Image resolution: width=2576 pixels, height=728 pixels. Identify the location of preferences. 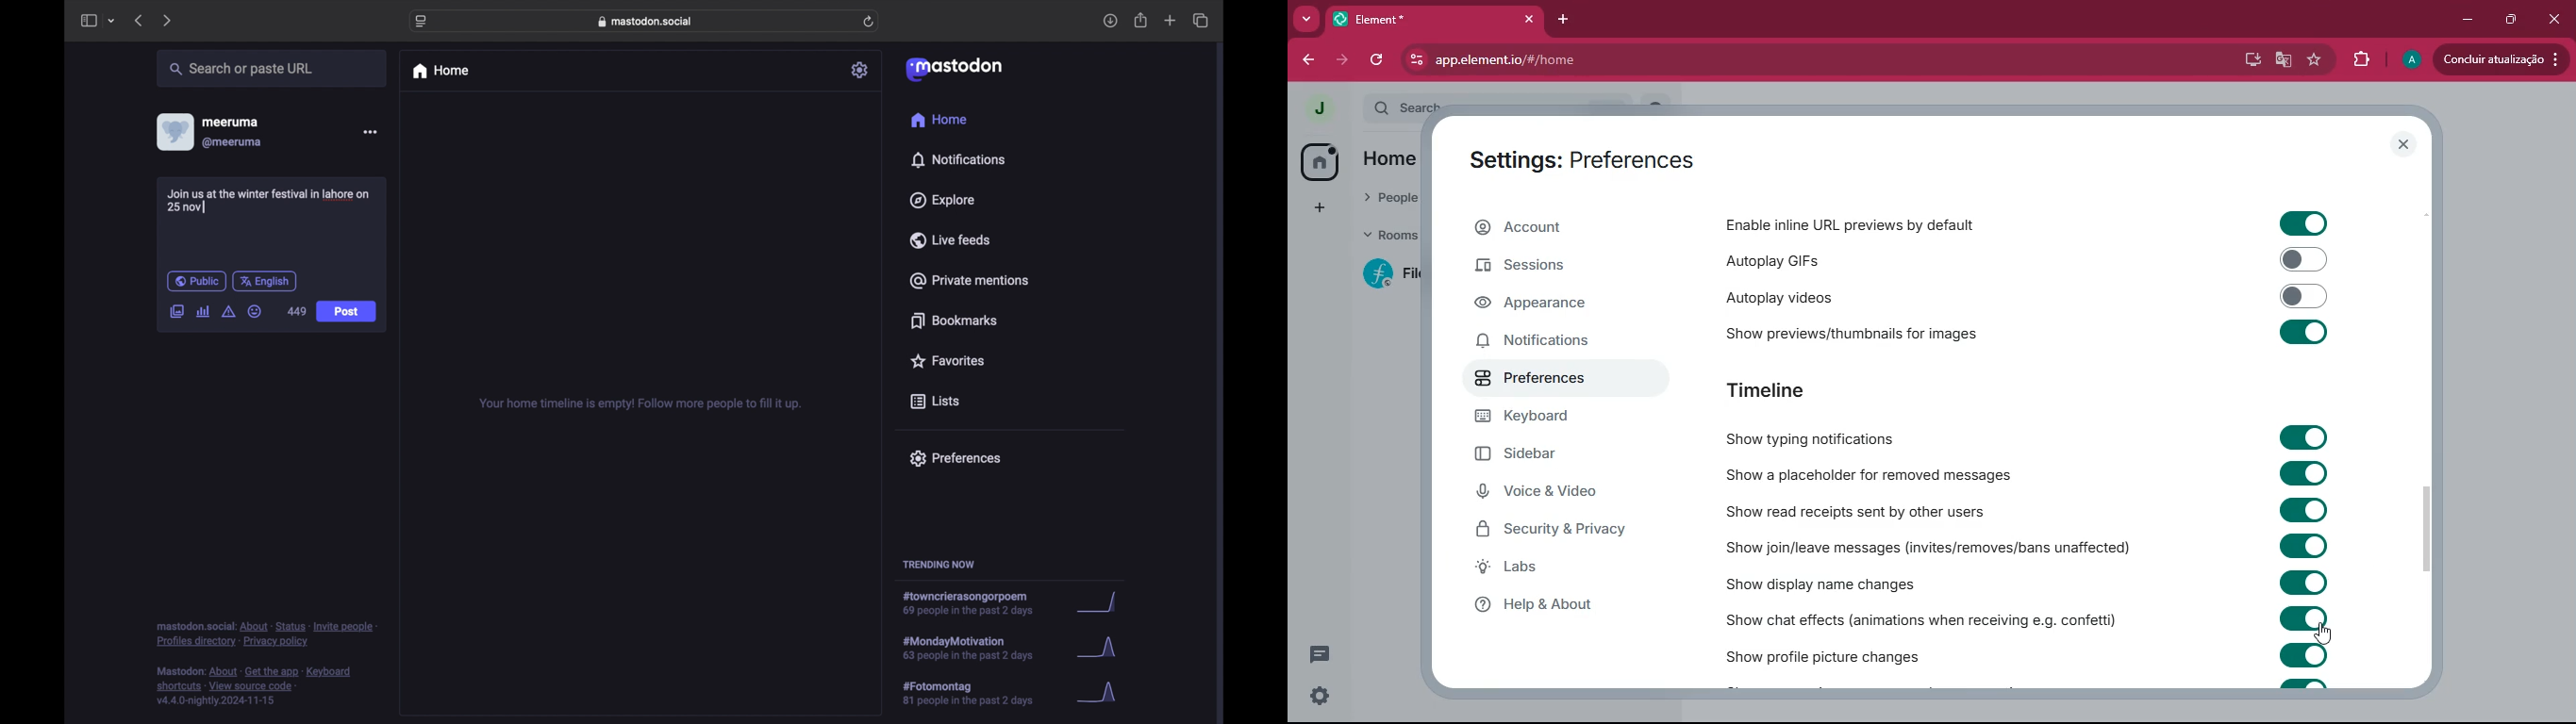
(954, 457).